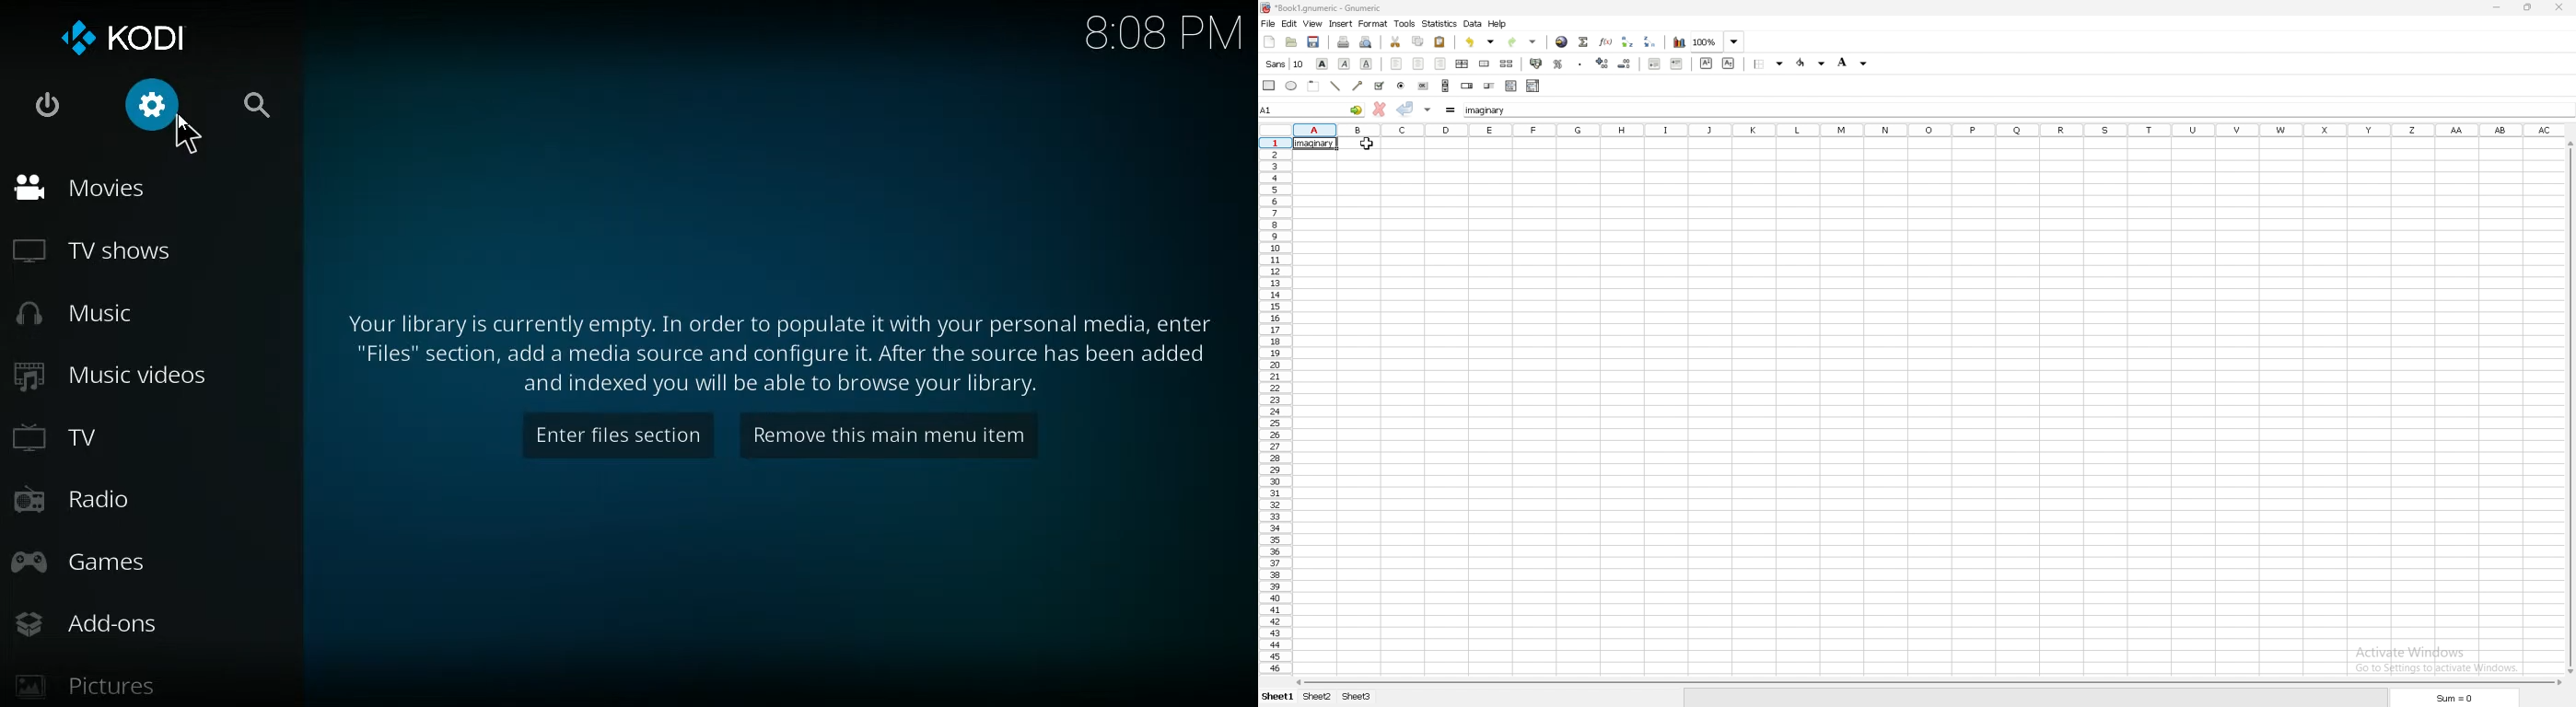  What do you see at coordinates (1323, 63) in the screenshot?
I see `bold` at bounding box center [1323, 63].